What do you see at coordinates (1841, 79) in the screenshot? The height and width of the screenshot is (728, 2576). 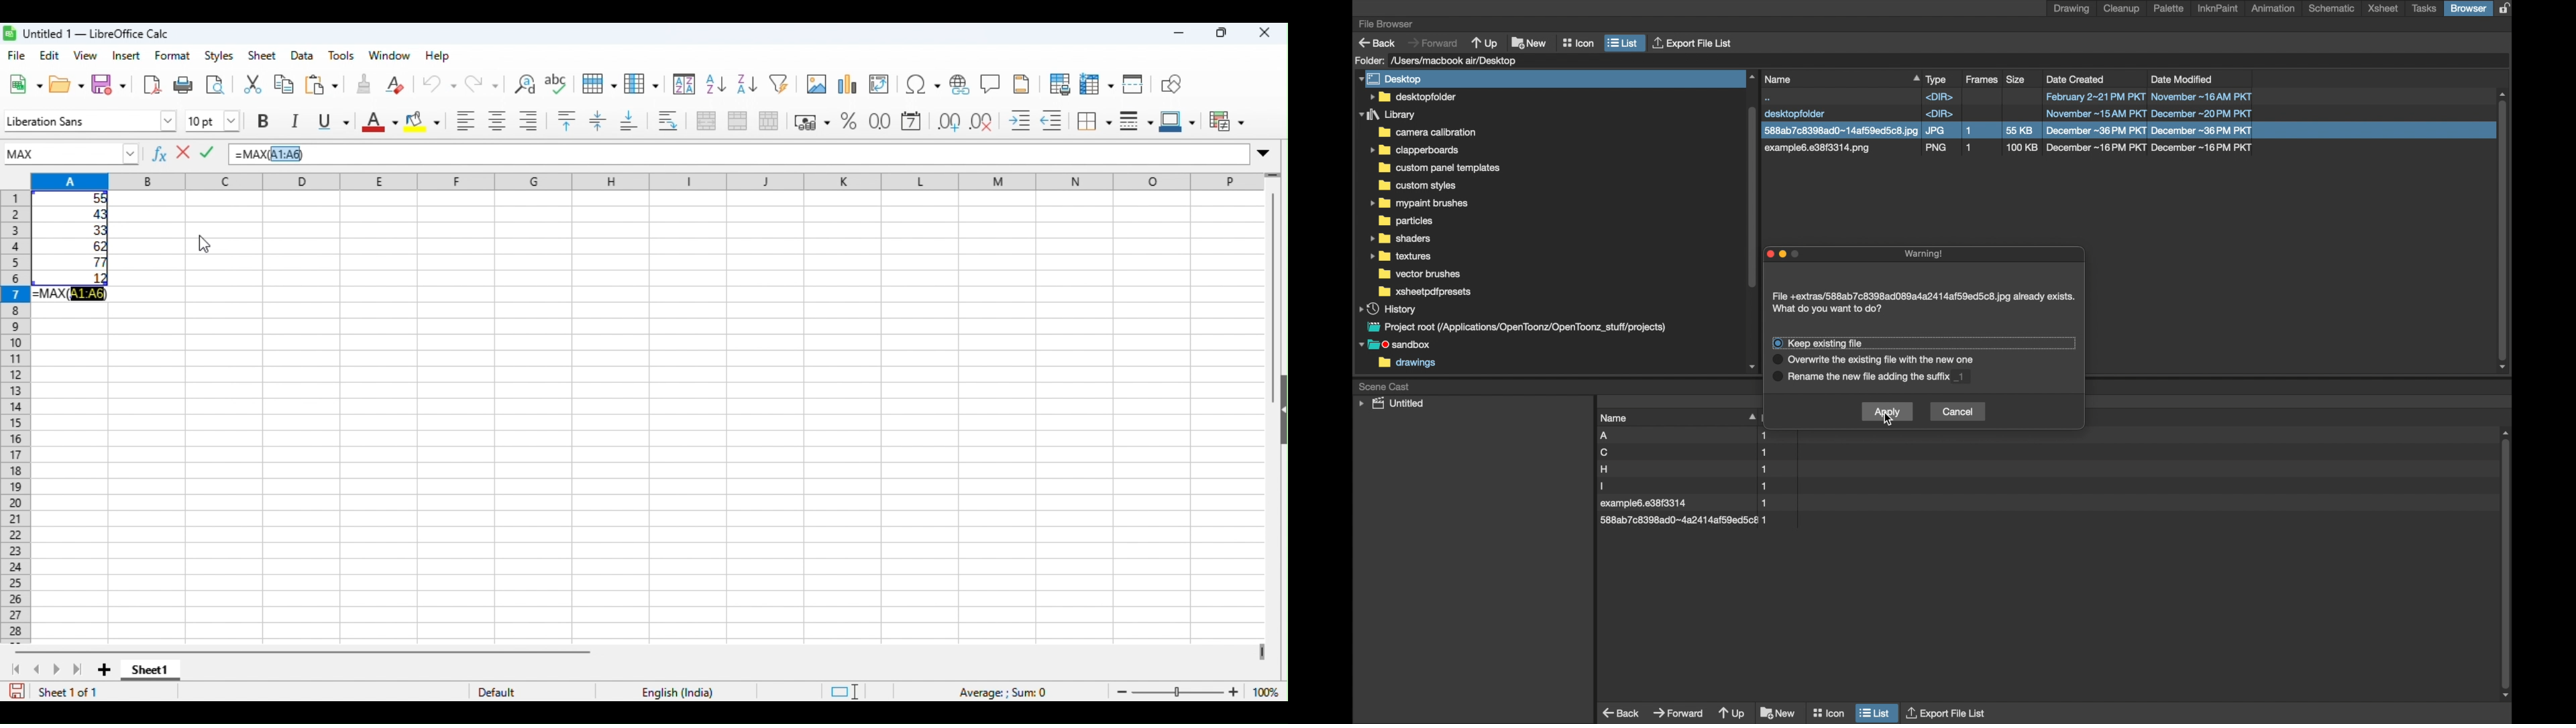 I see `name` at bounding box center [1841, 79].